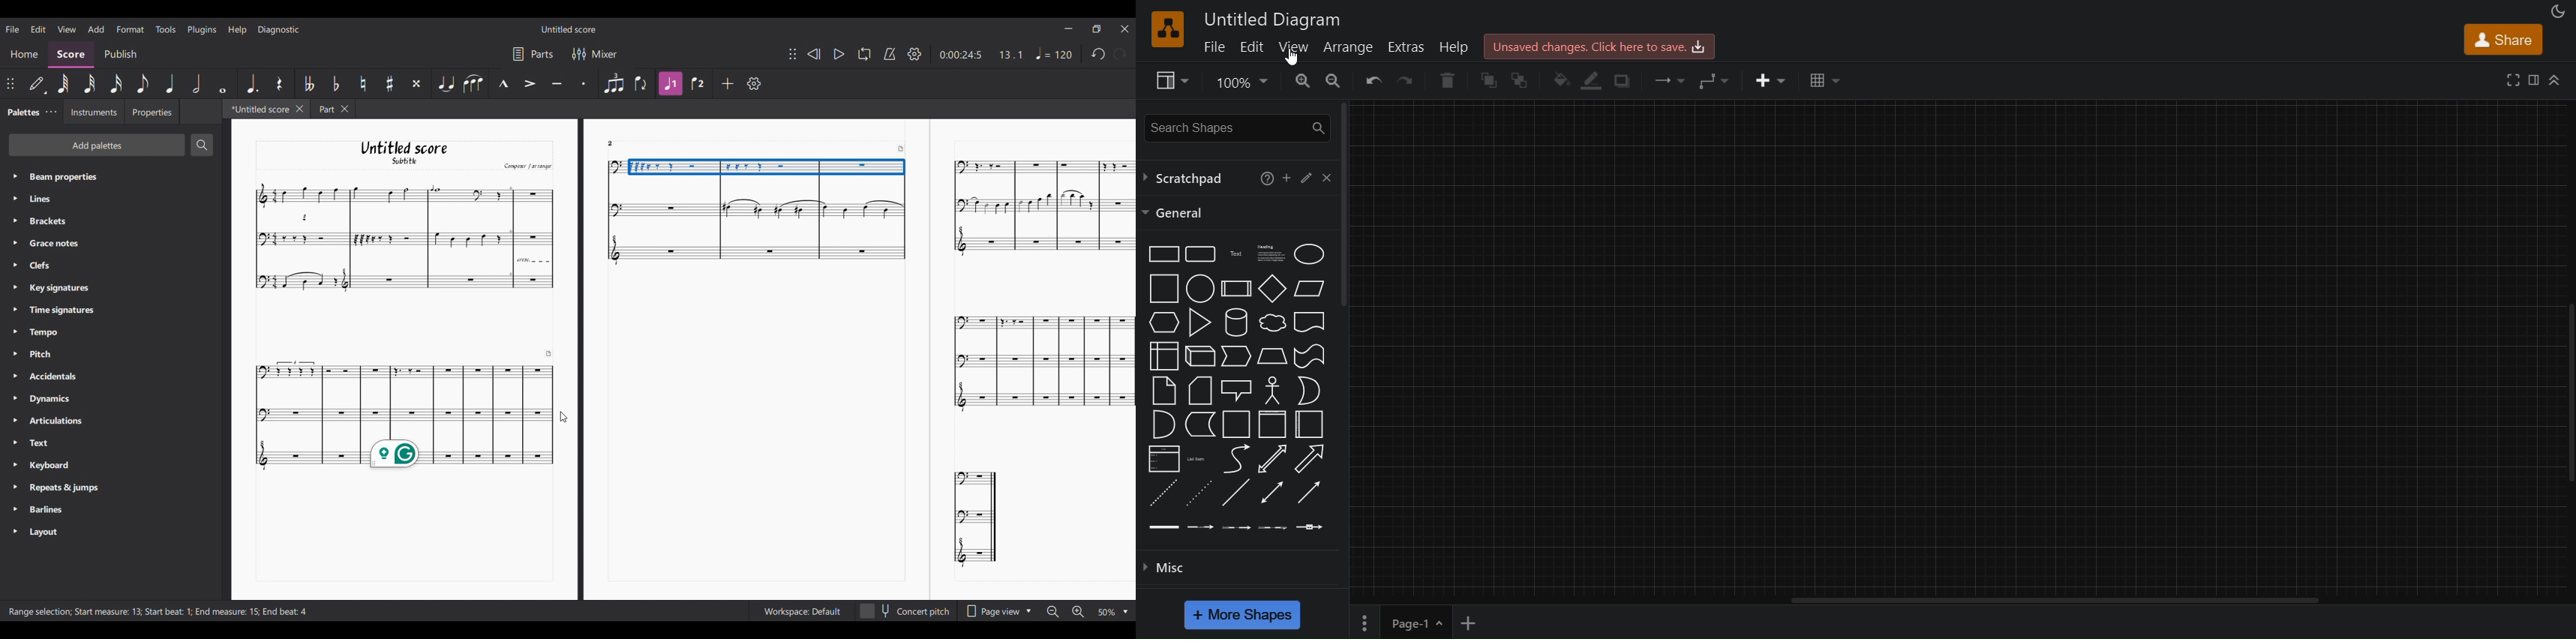 This screenshot has height=644, width=2576. I want to click on zoom in, so click(1299, 81).